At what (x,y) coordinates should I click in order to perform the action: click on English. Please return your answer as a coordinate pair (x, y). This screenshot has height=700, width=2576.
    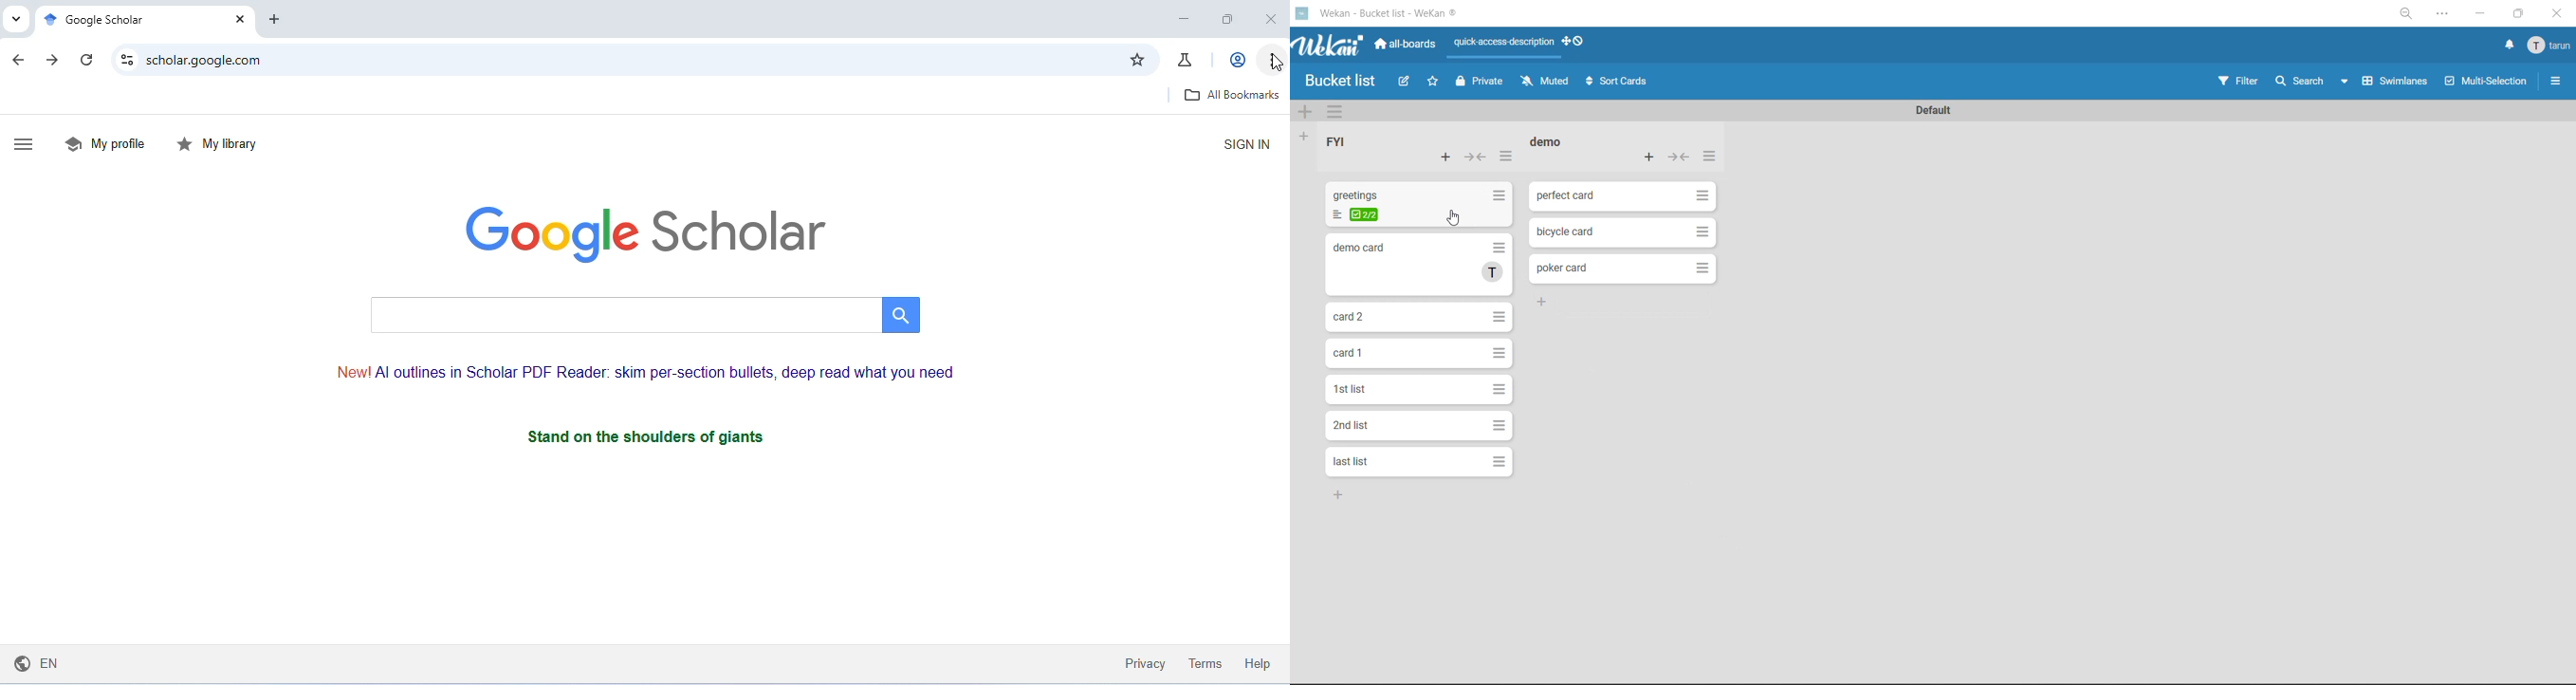
    Looking at the image, I should click on (46, 665).